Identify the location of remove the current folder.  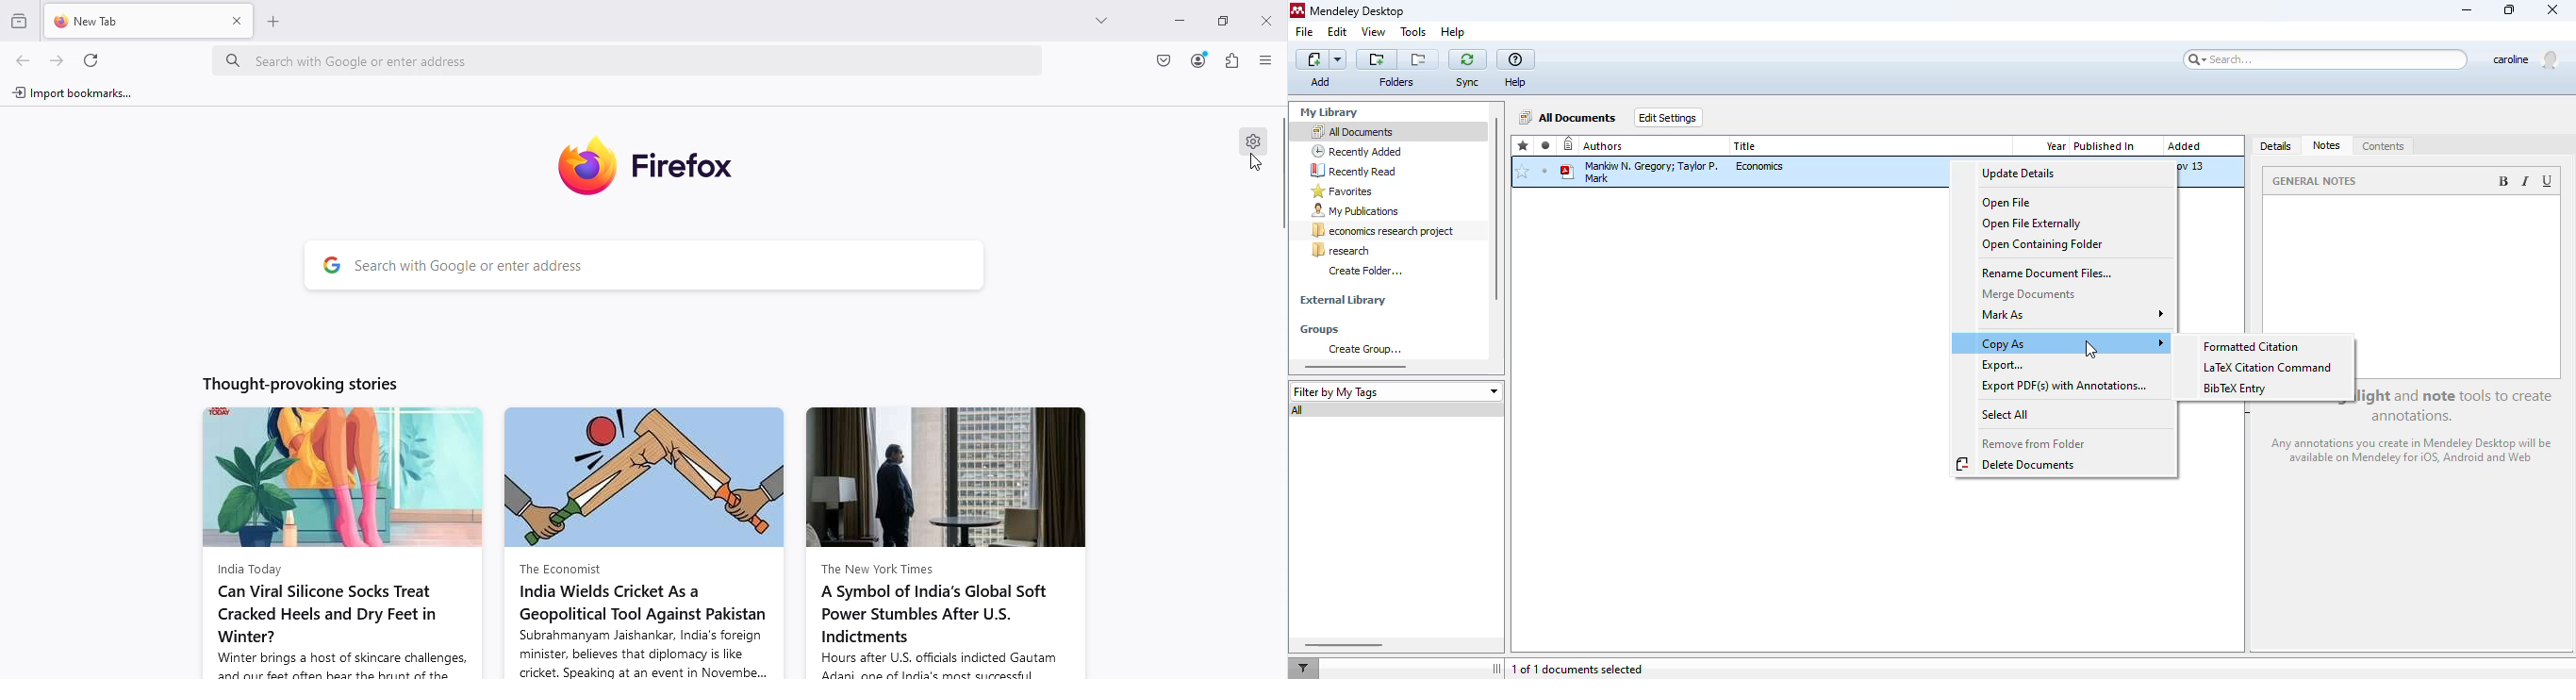
(1419, 59).